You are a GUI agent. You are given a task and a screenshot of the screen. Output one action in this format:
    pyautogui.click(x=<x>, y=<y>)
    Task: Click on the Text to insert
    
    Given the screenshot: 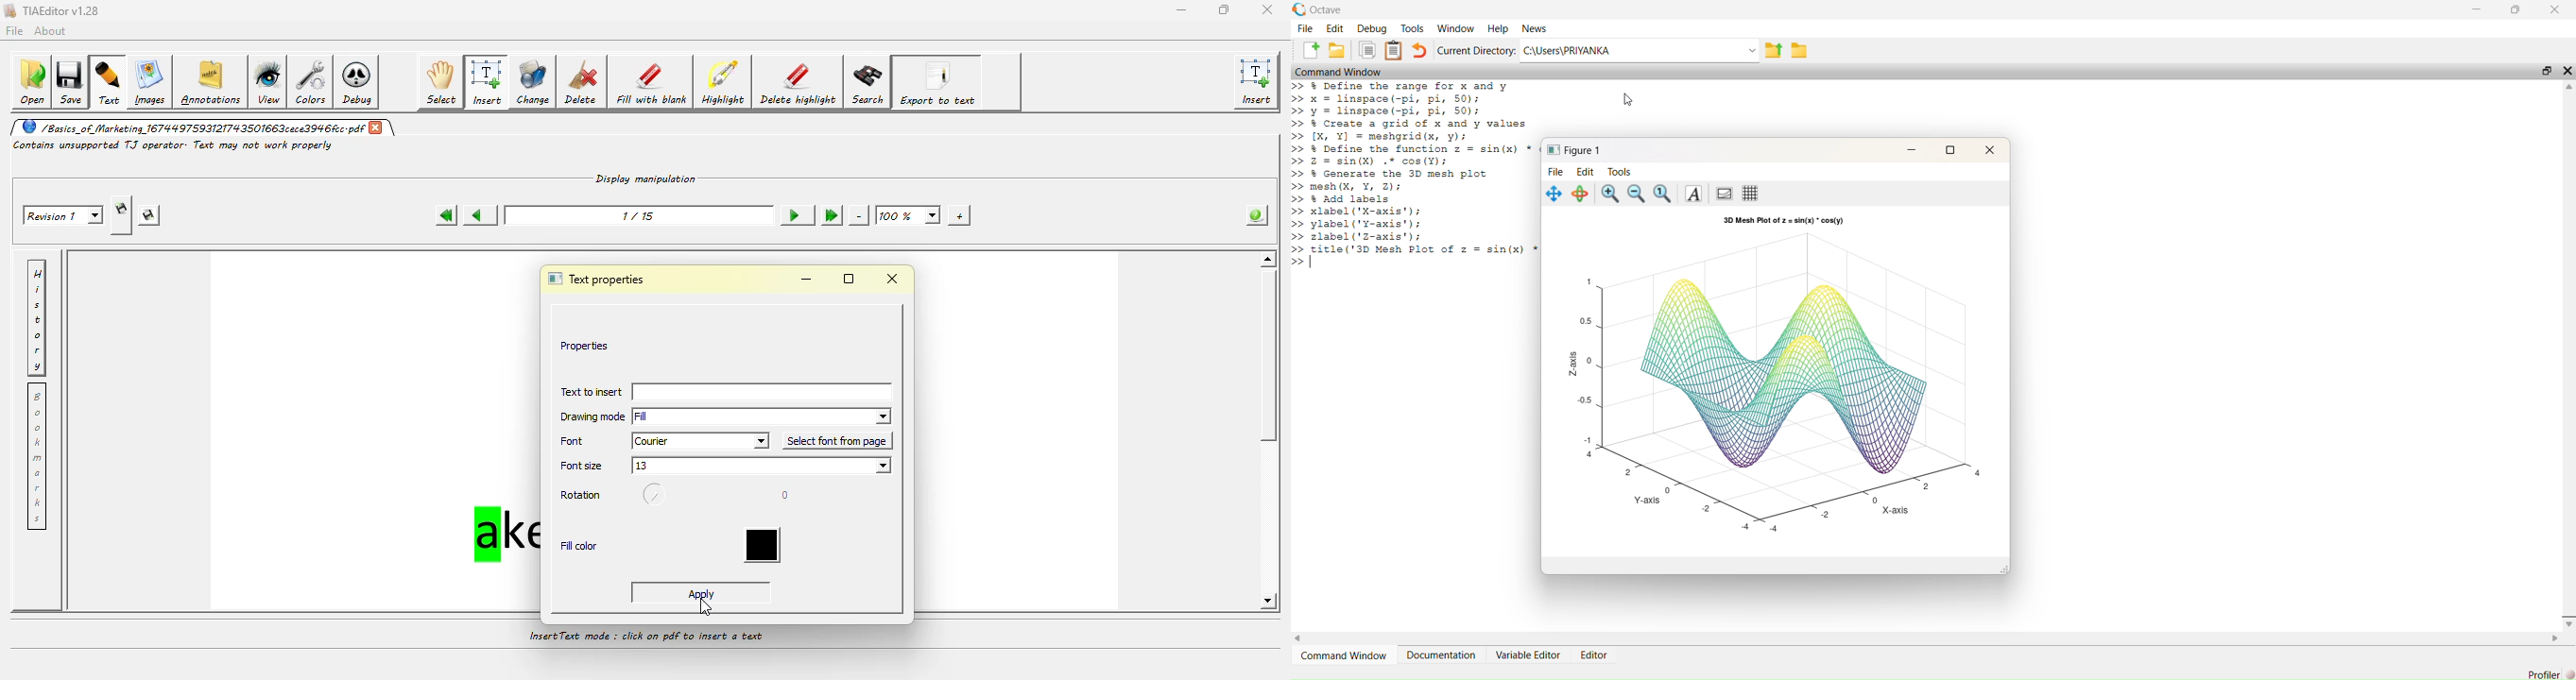 What is the action you would take?
    pyautogui.click(x=590, y=394)
    